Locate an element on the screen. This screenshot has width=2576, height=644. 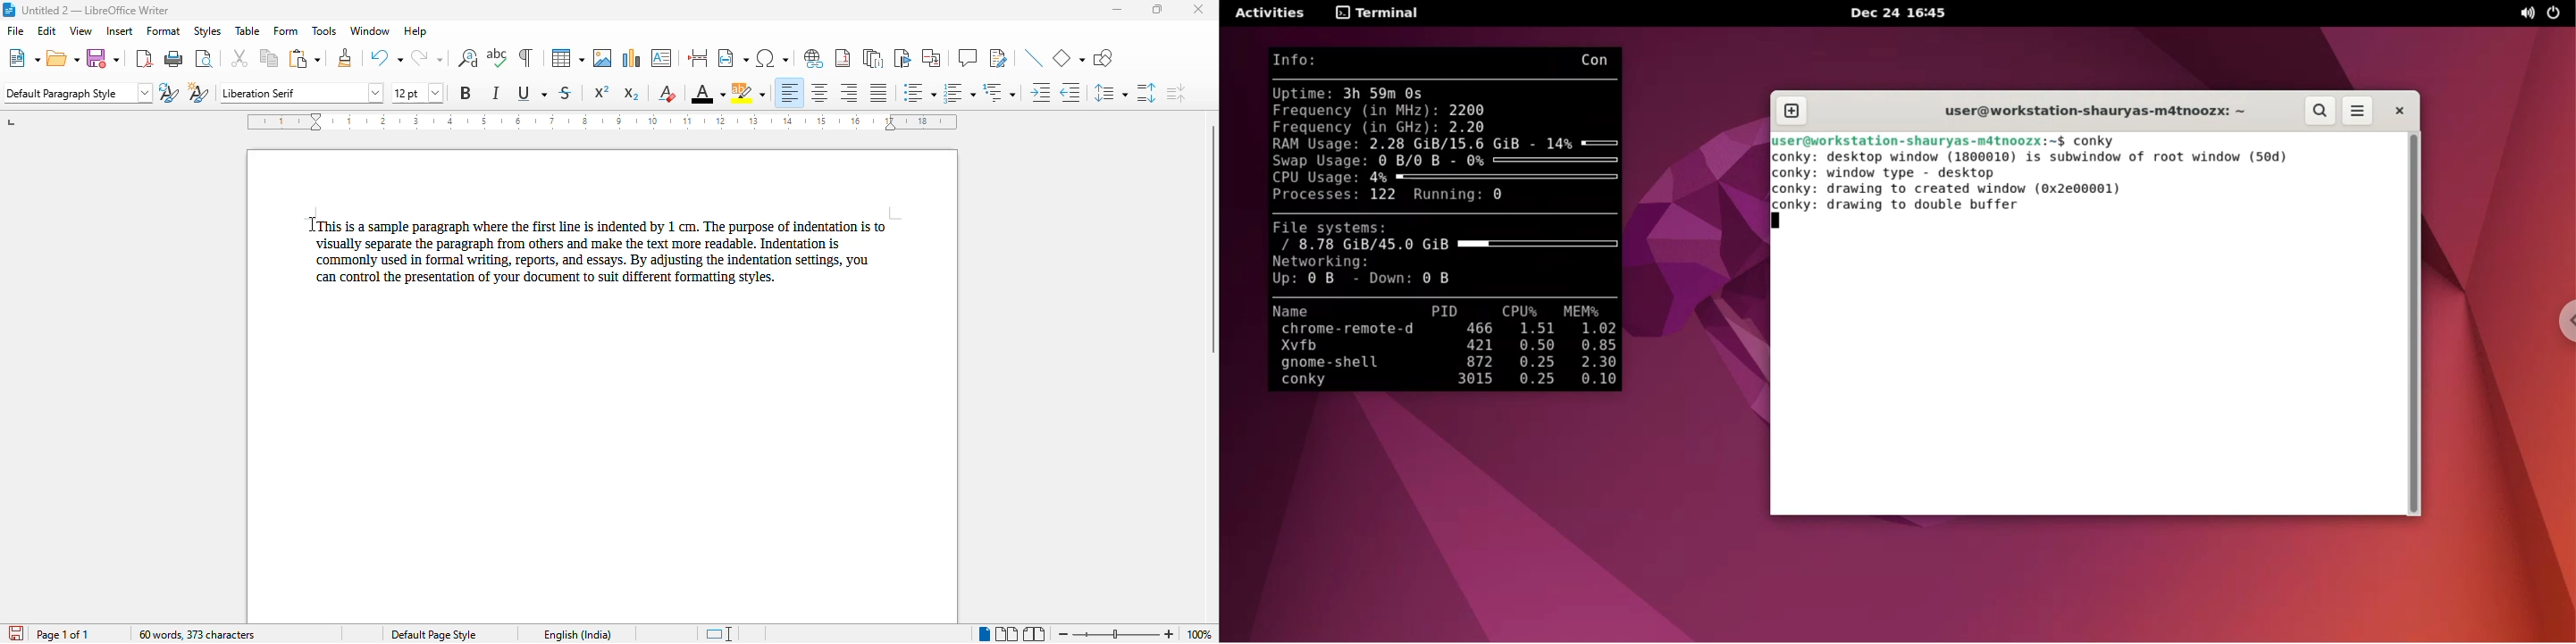
toggle print preview is located at coordinates (204, 58).